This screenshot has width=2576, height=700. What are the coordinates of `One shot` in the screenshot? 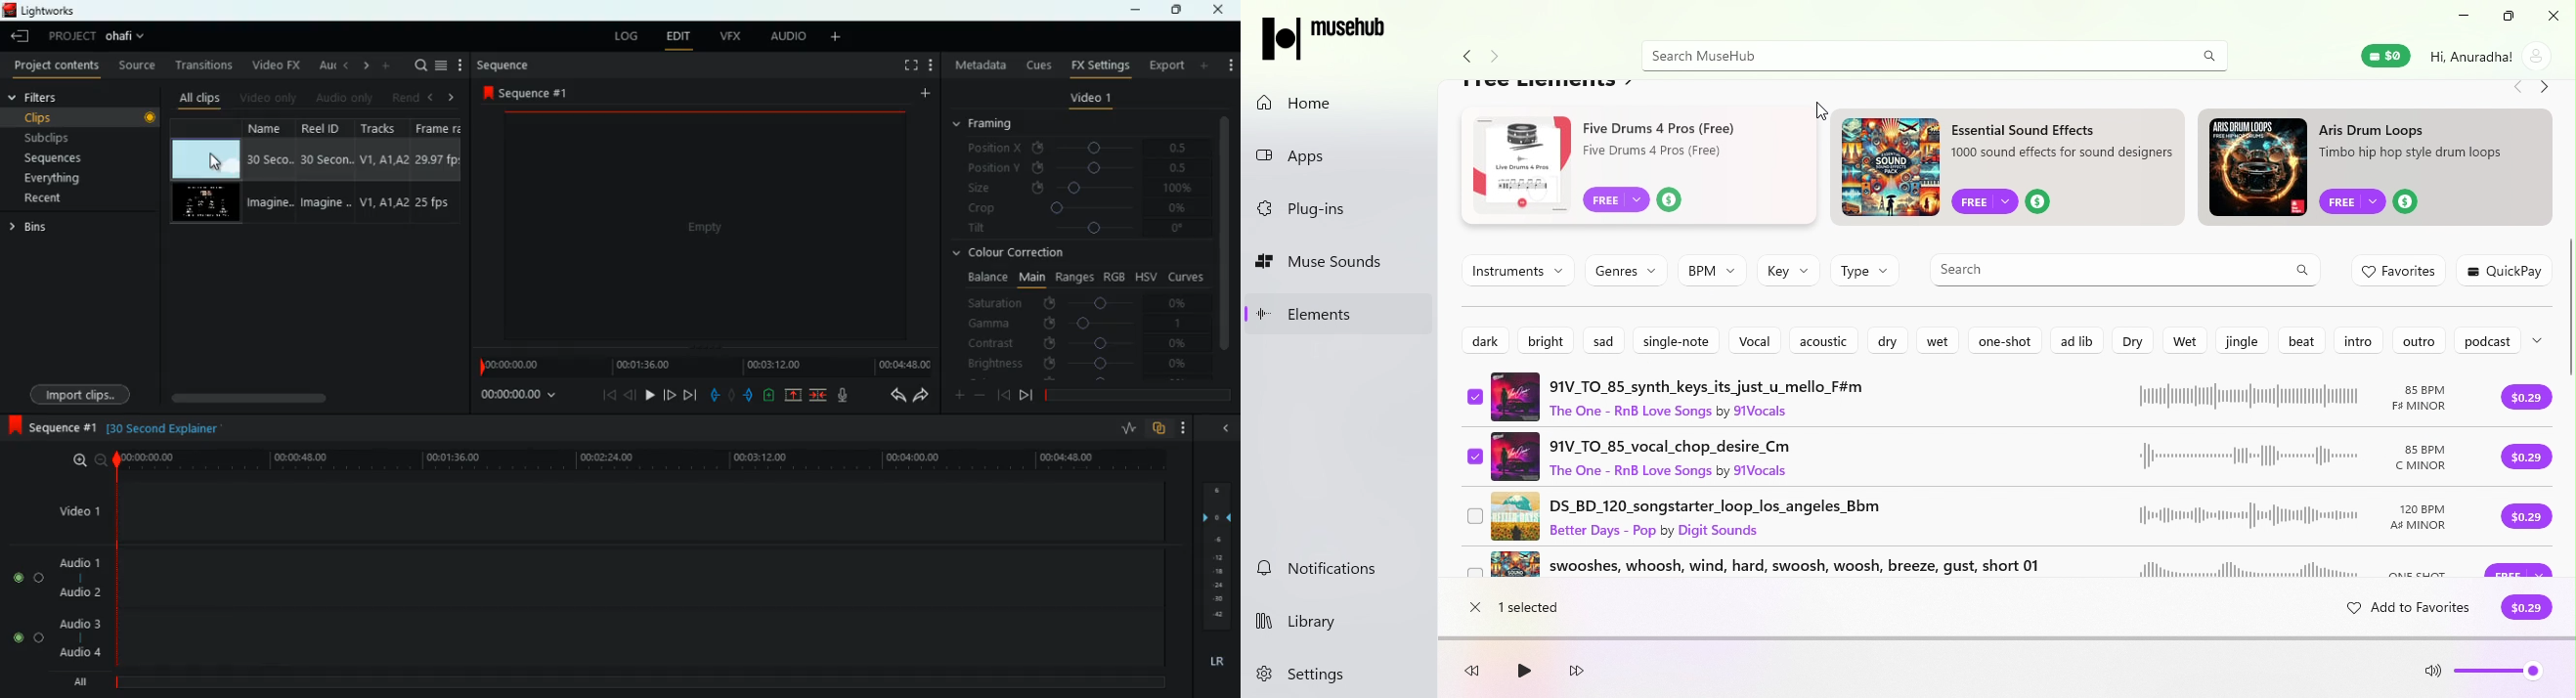 It's located at (2004, 340).